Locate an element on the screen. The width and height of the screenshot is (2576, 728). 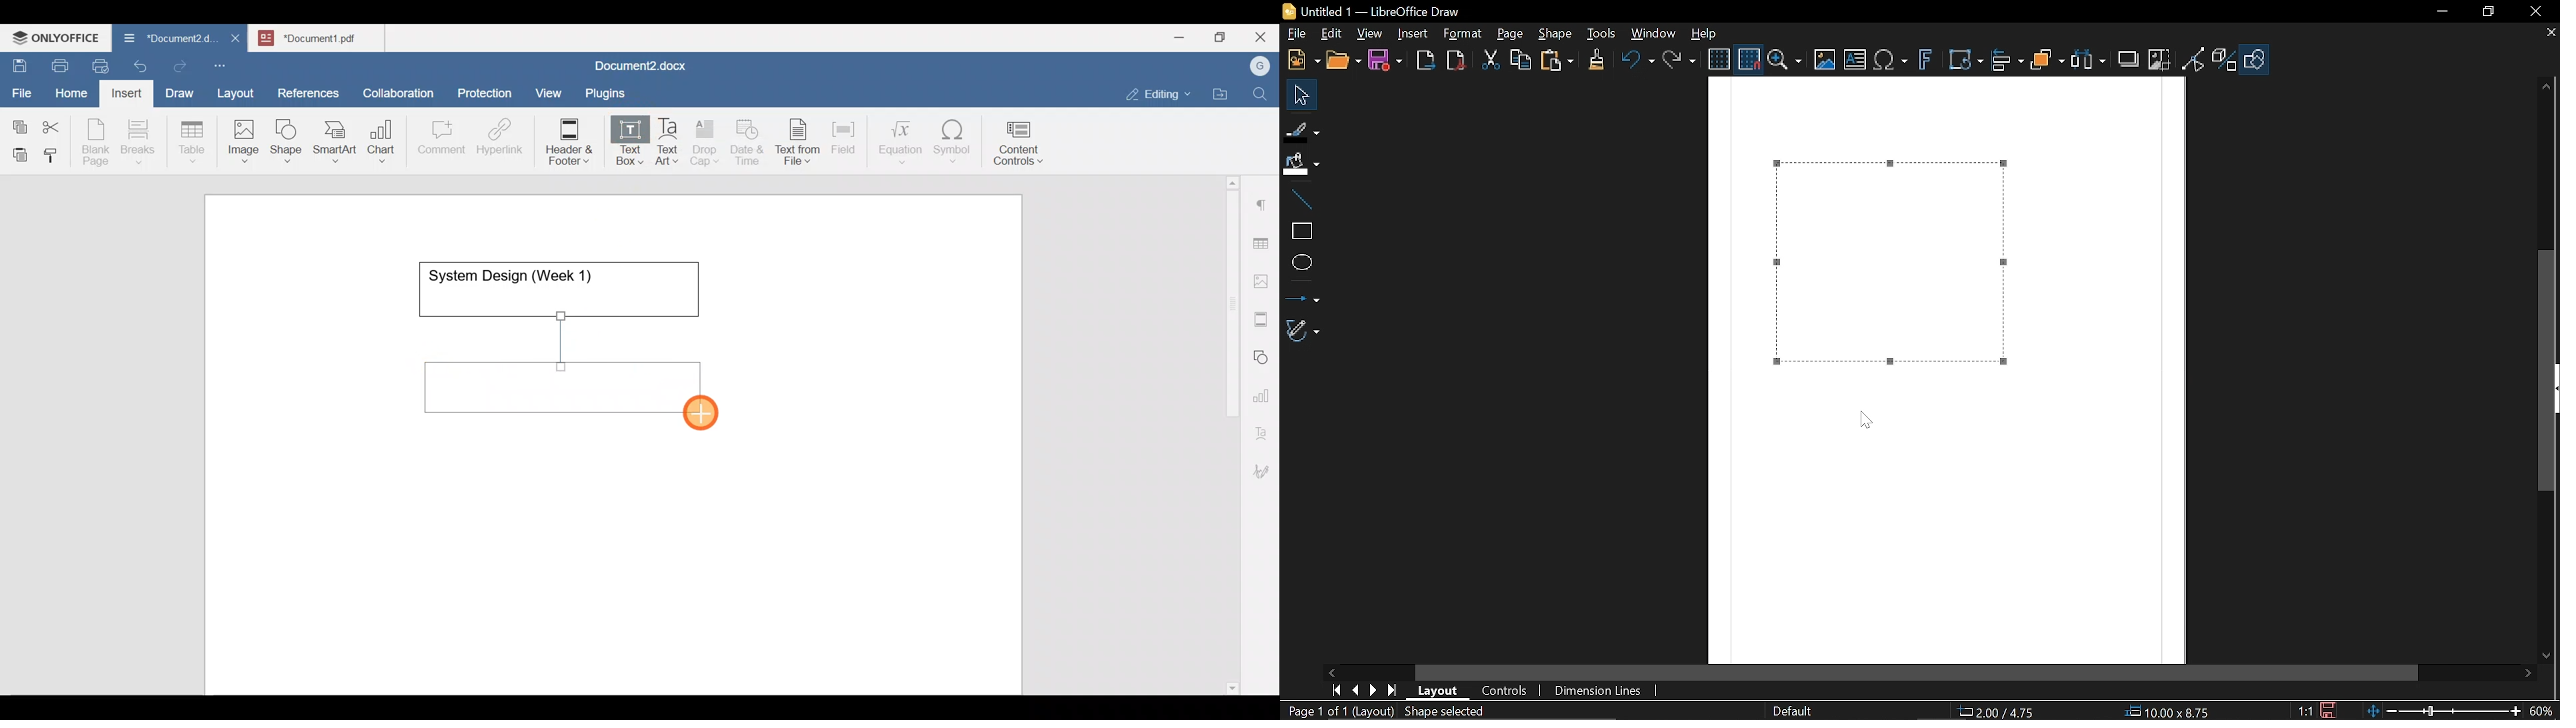
Scroll bar is located at coordinates (1227, 433).